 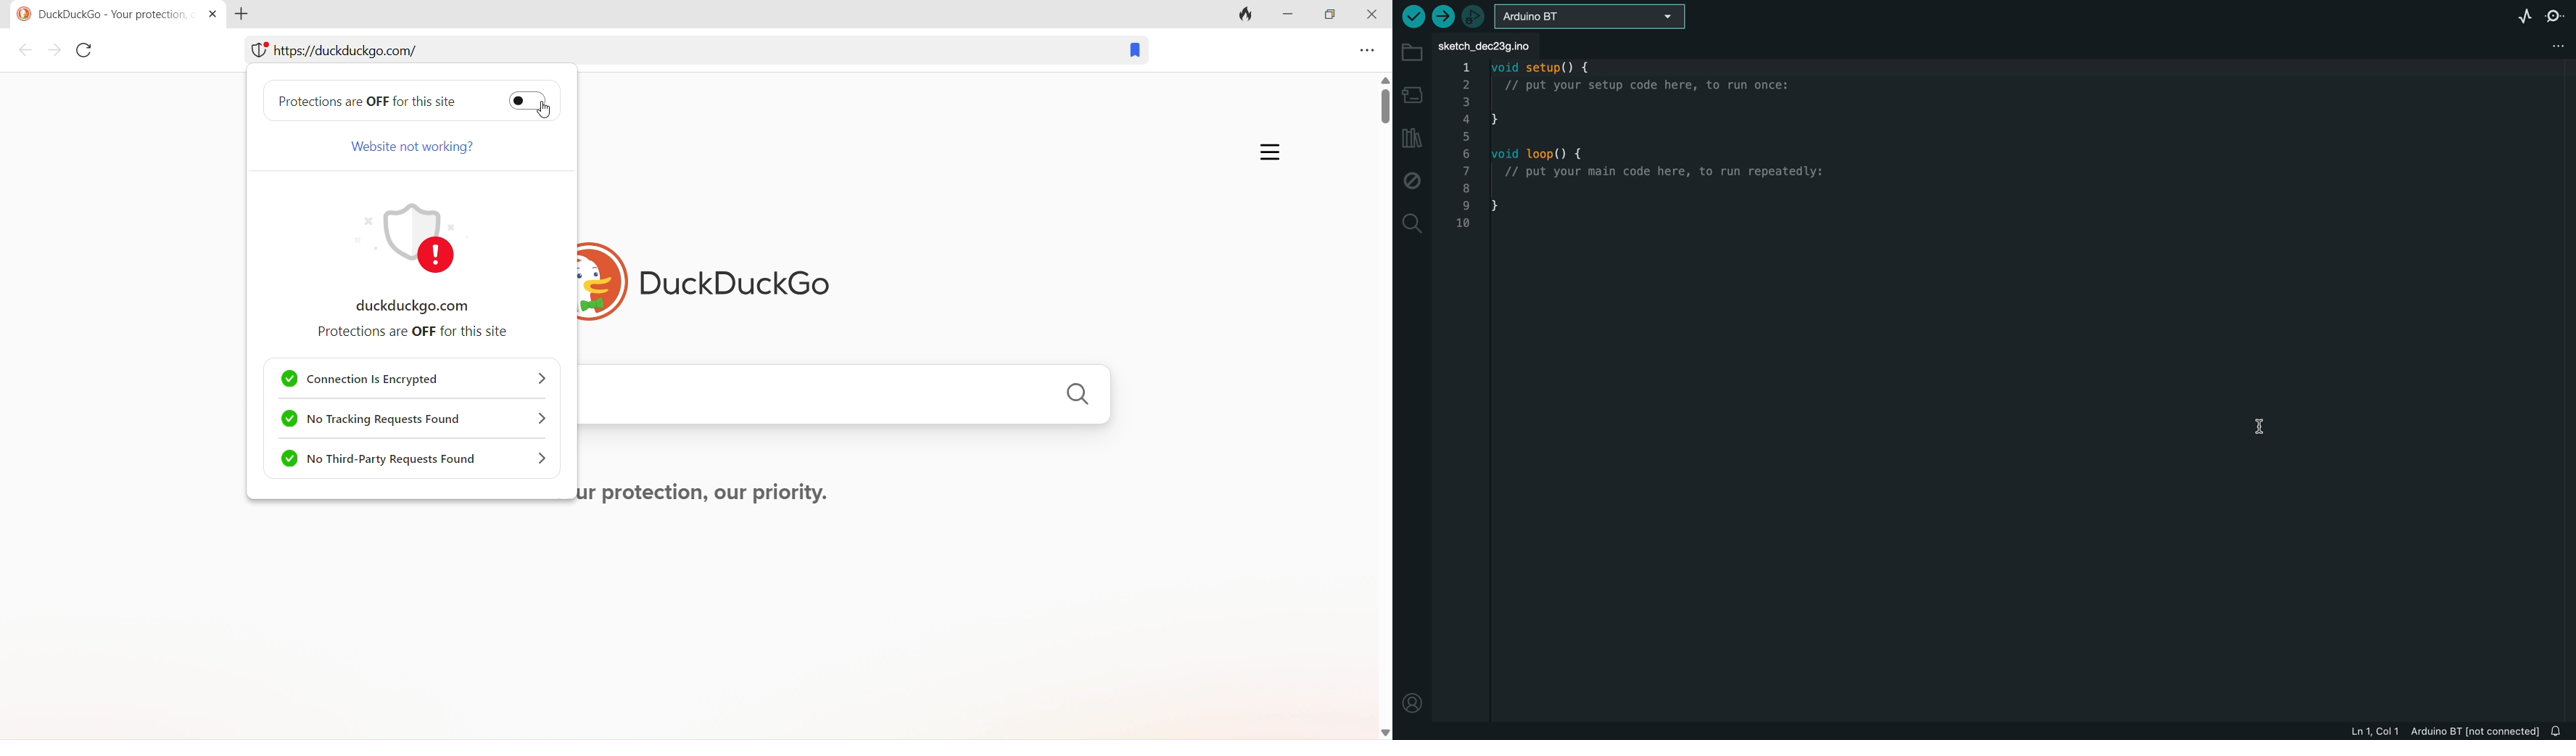 What do you see at coordinates (99, 15) in the screenshot?
I see `© DuckDuckGo - Your protection` at bounding box center [99, 15].